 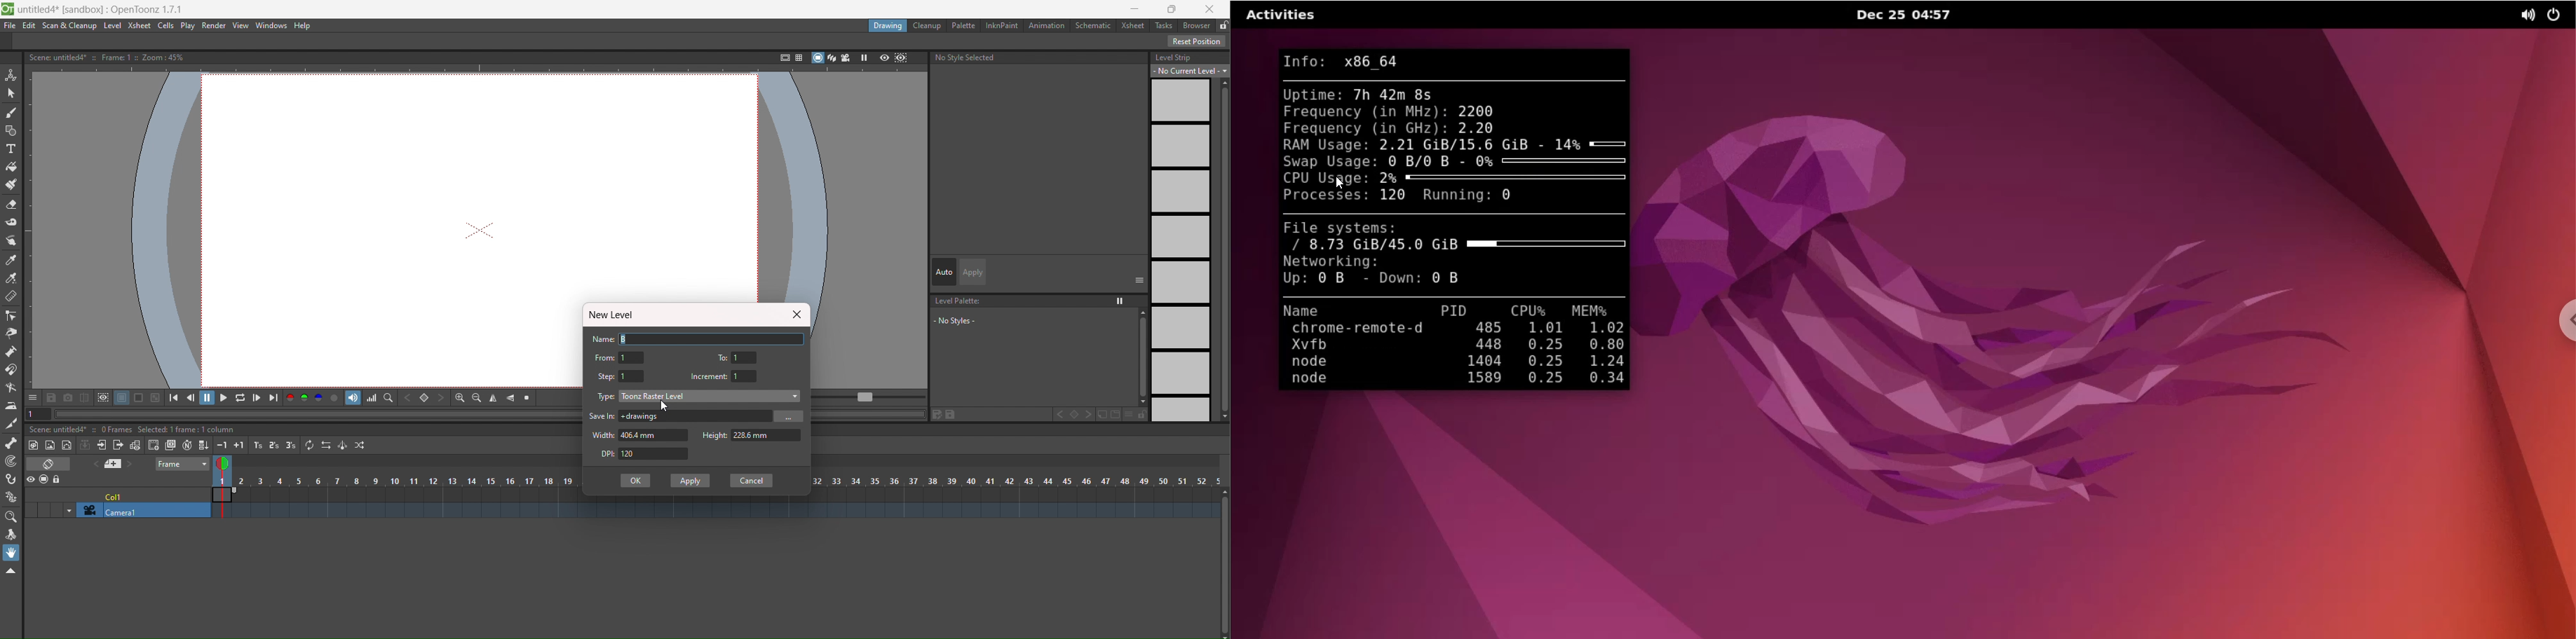 What do you see at coordinates (10, 316) in the screenshot?
I see `control point editor tool` at bounding box center [10, 316].